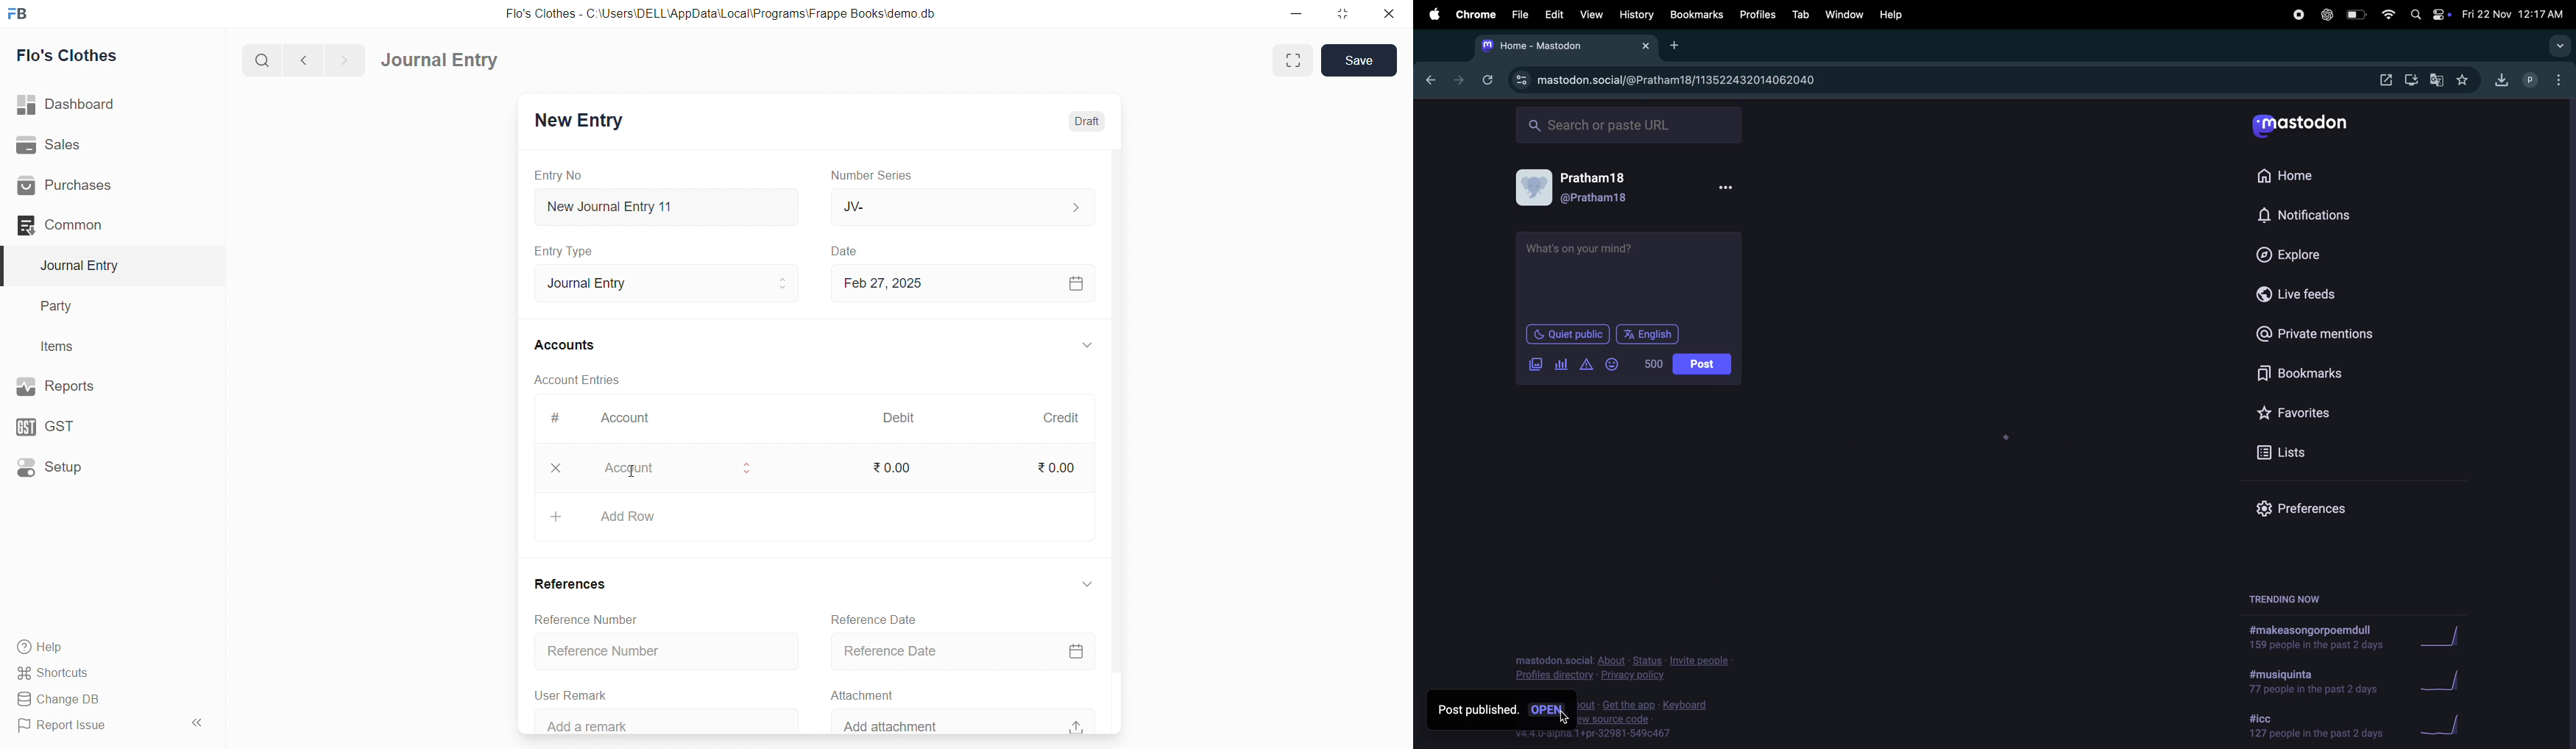 The height and width of the screenshot is (756, 2576). Describe the element at coordinates (1114, 441) in the screenshot. I see `VERTICAL SCROLL BAR` at that location.